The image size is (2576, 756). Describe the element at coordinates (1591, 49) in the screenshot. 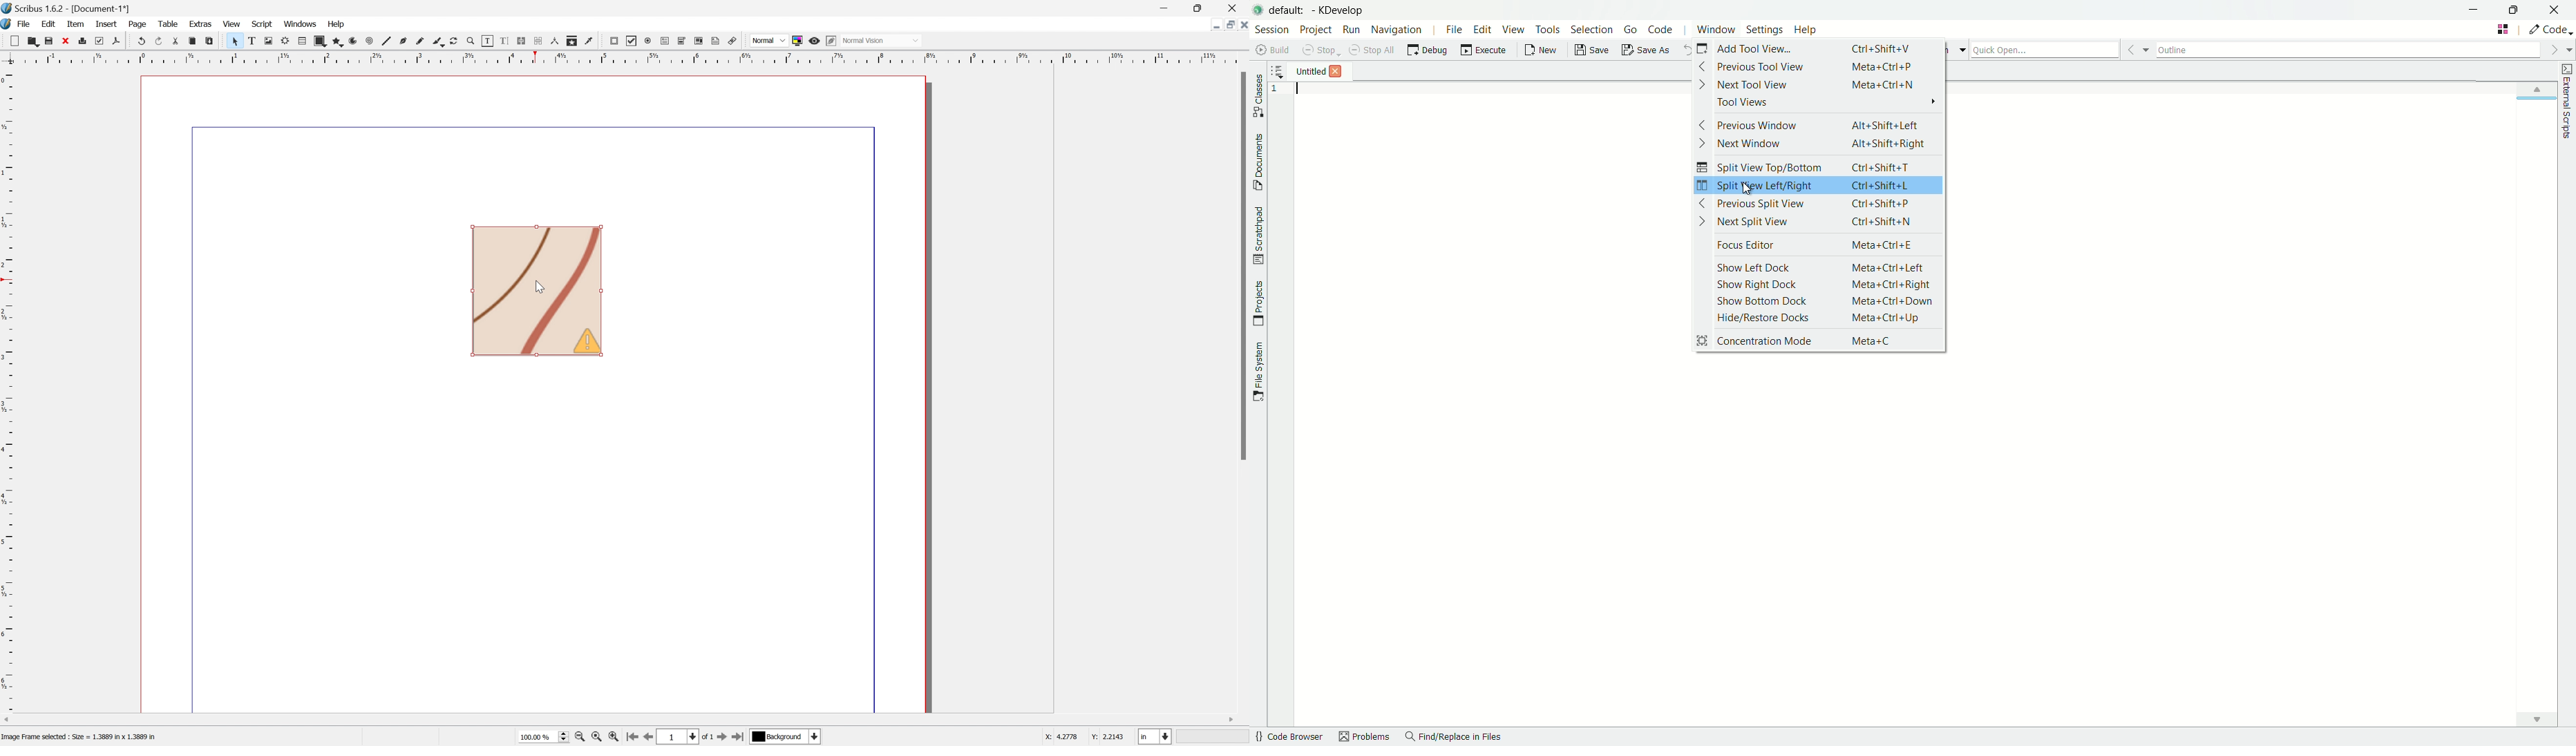

I see `save` at that location.